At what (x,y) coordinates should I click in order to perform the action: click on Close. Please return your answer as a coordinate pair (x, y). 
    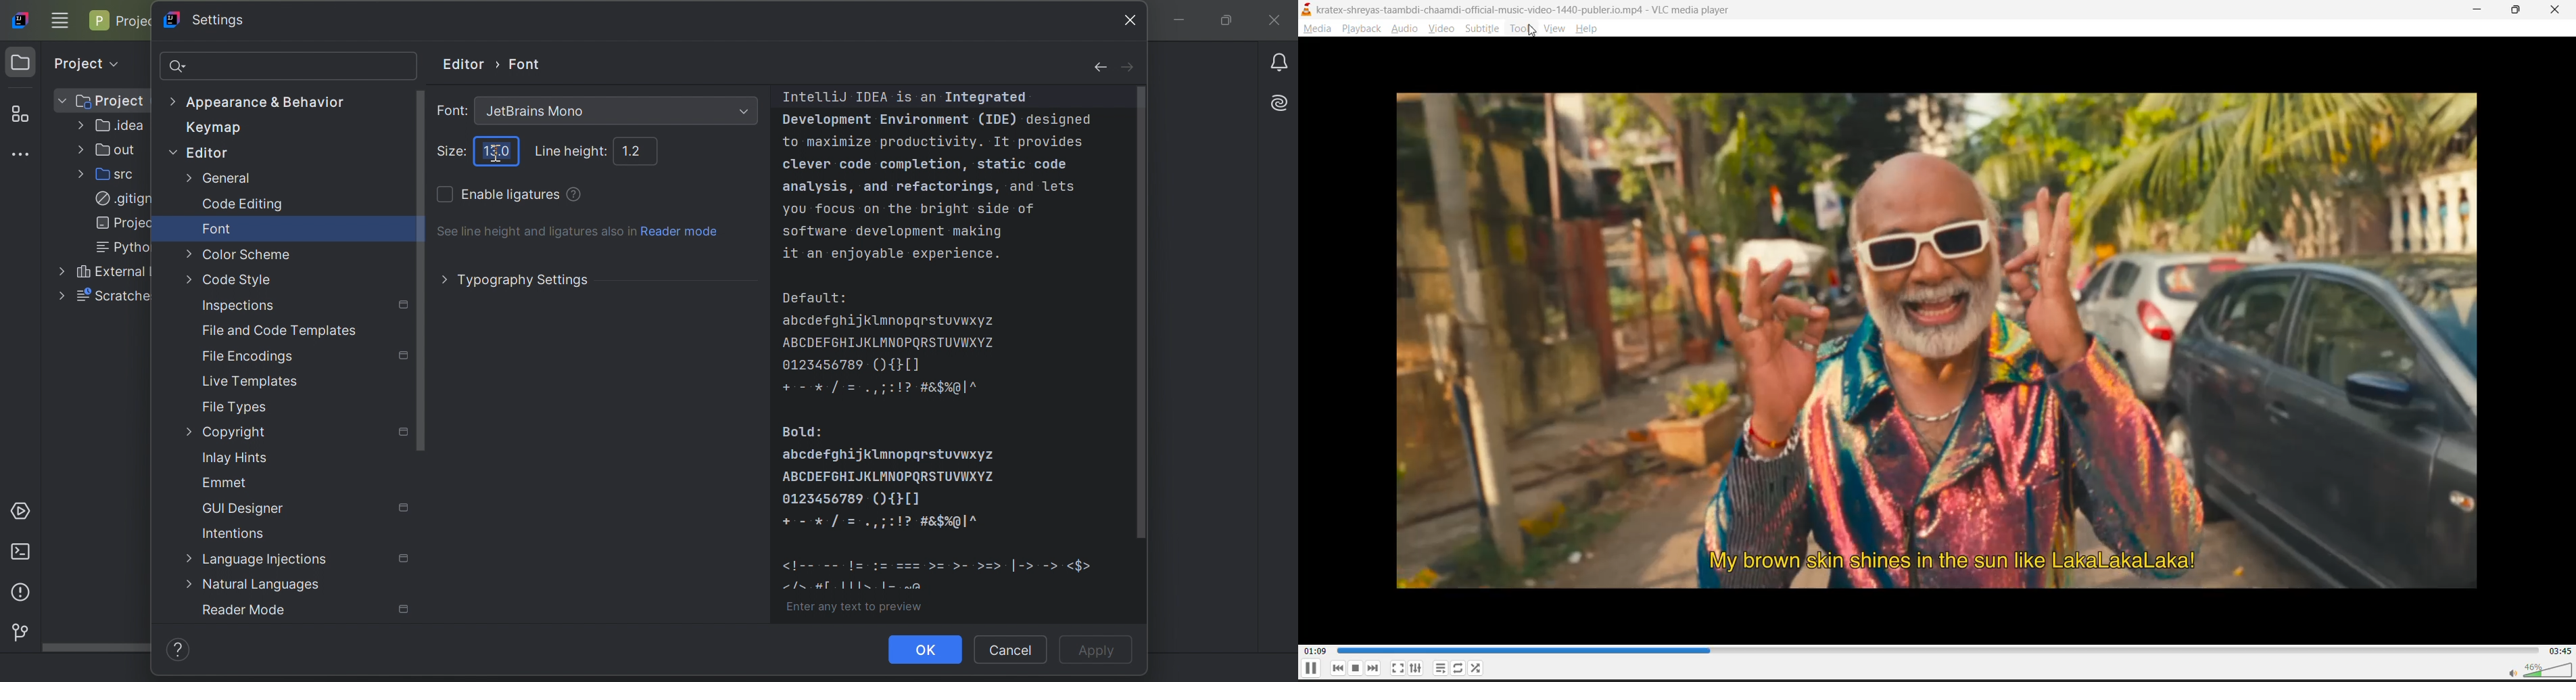
    Looking at the image, I should click on (1277, 22).